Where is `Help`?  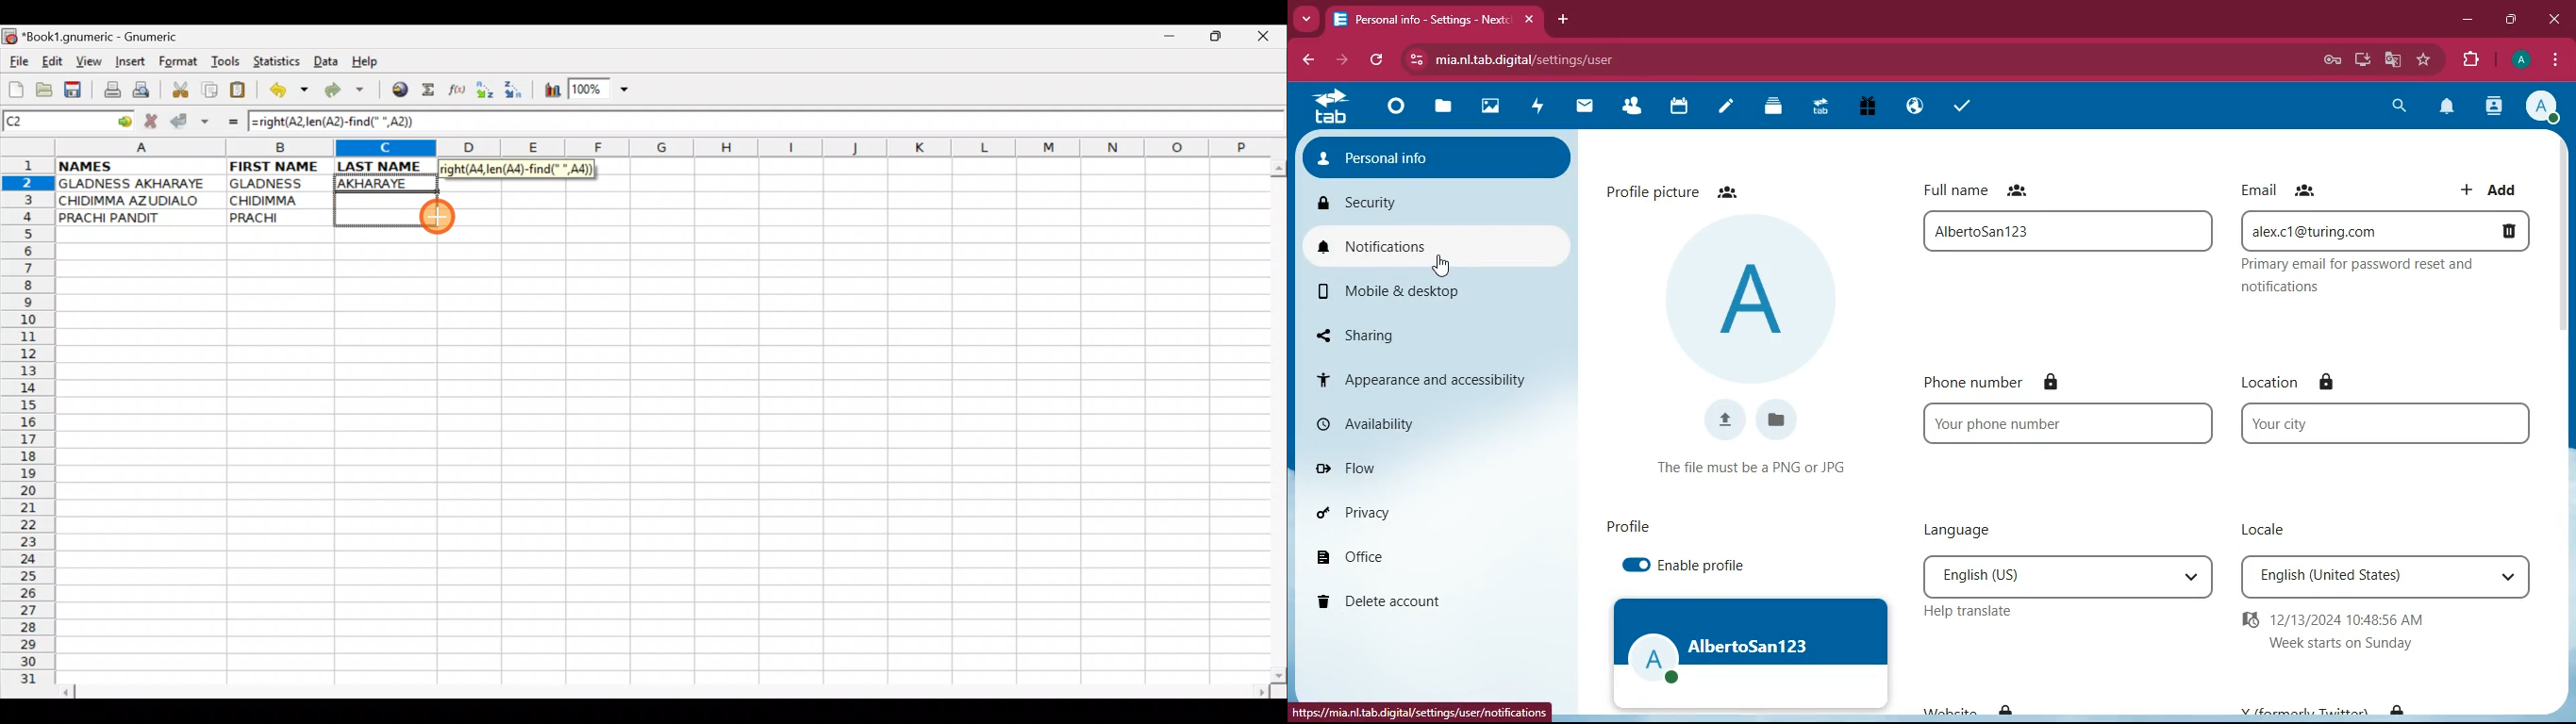 Help is located at coordinates (366, 62).